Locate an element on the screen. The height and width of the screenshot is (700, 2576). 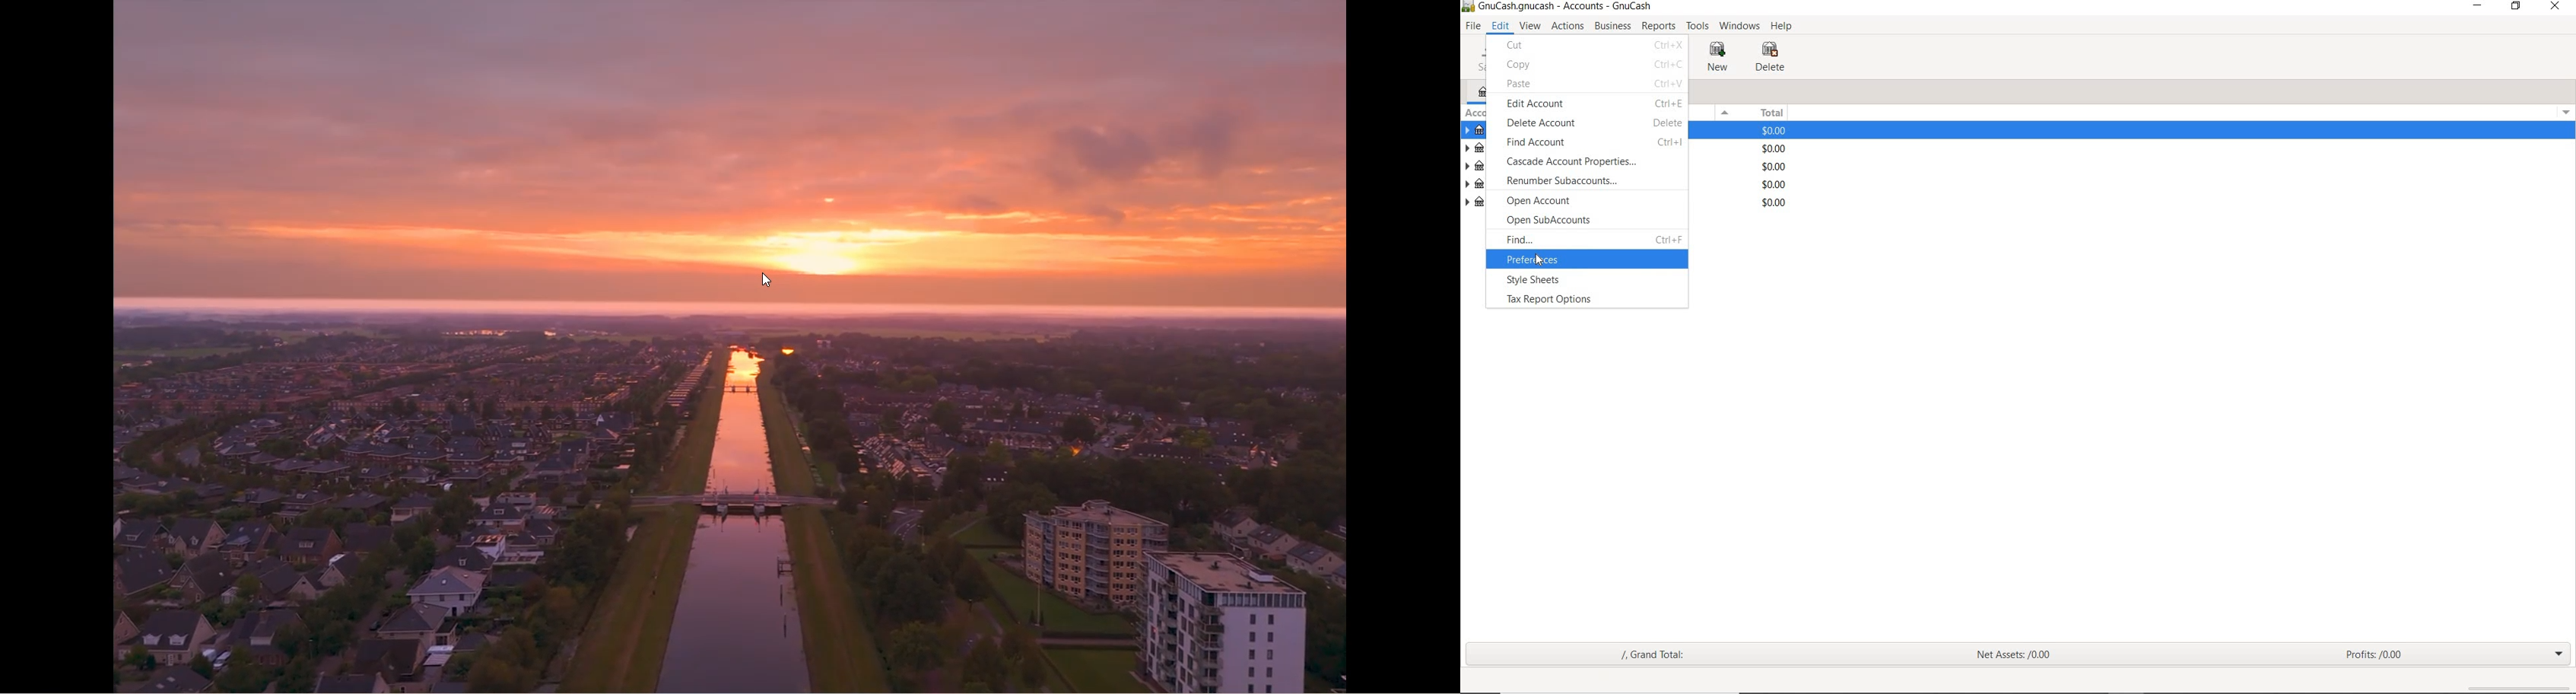
REPORTS is located at coordinates (1659, 27).